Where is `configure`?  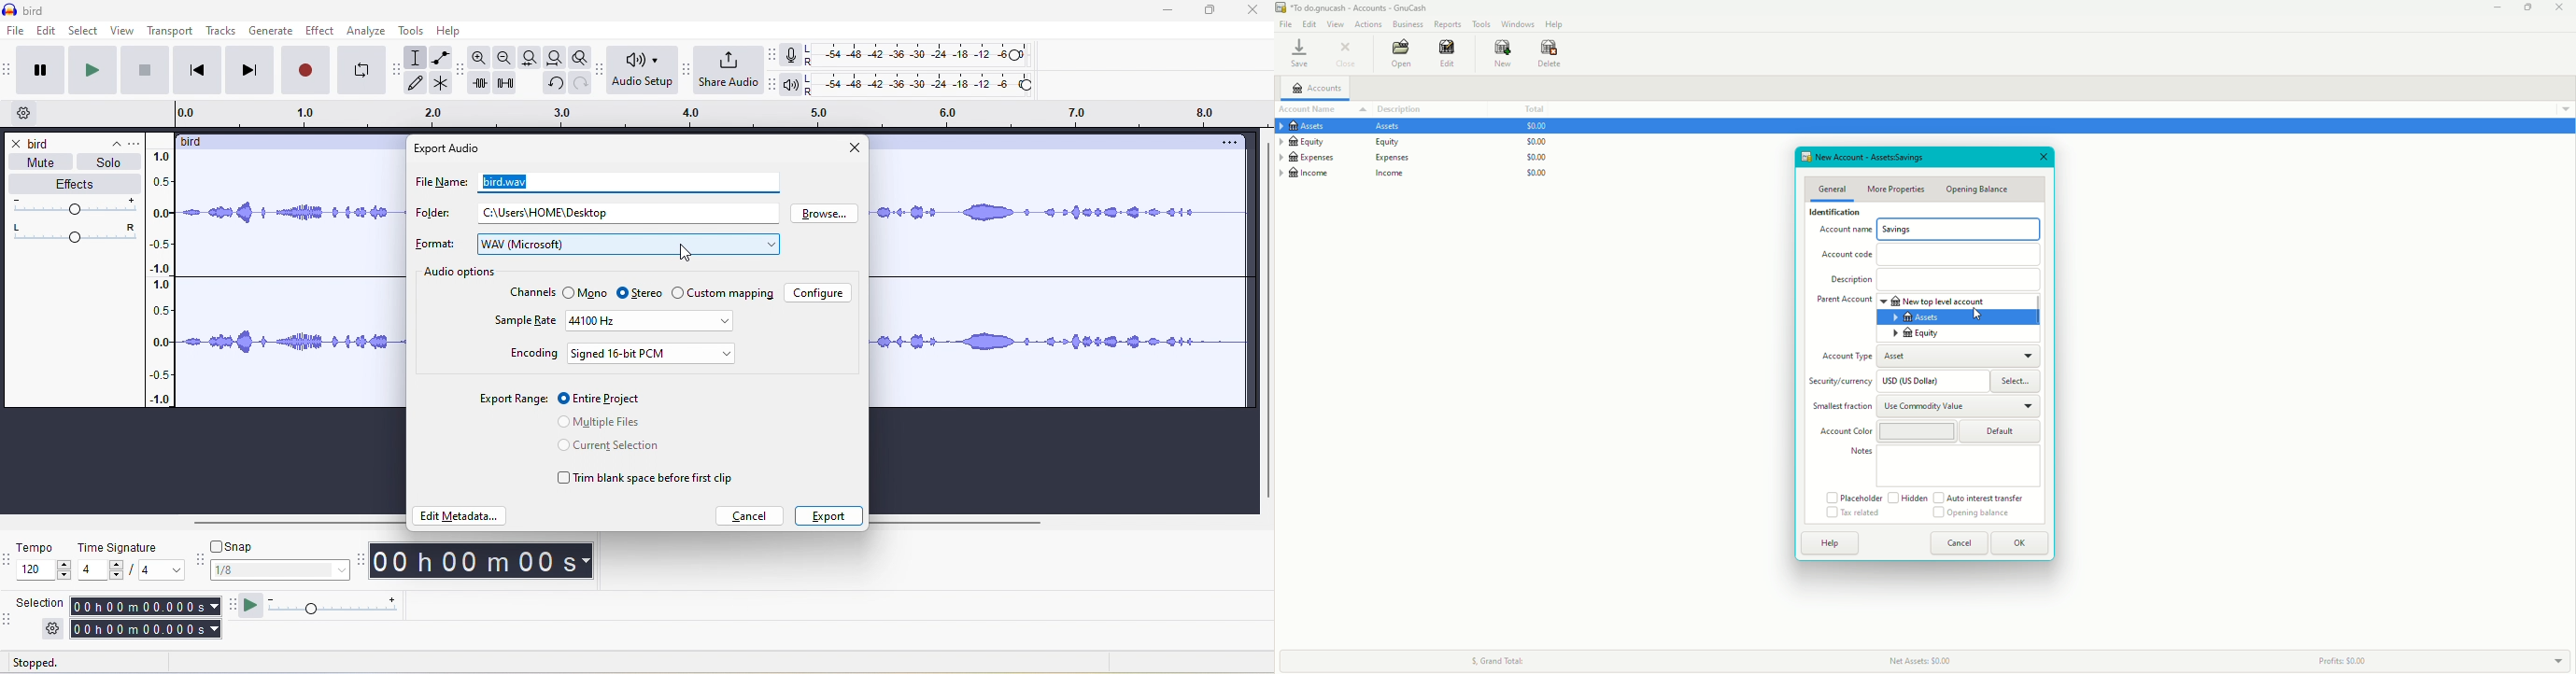 configure is located at coordinates (820, 294).